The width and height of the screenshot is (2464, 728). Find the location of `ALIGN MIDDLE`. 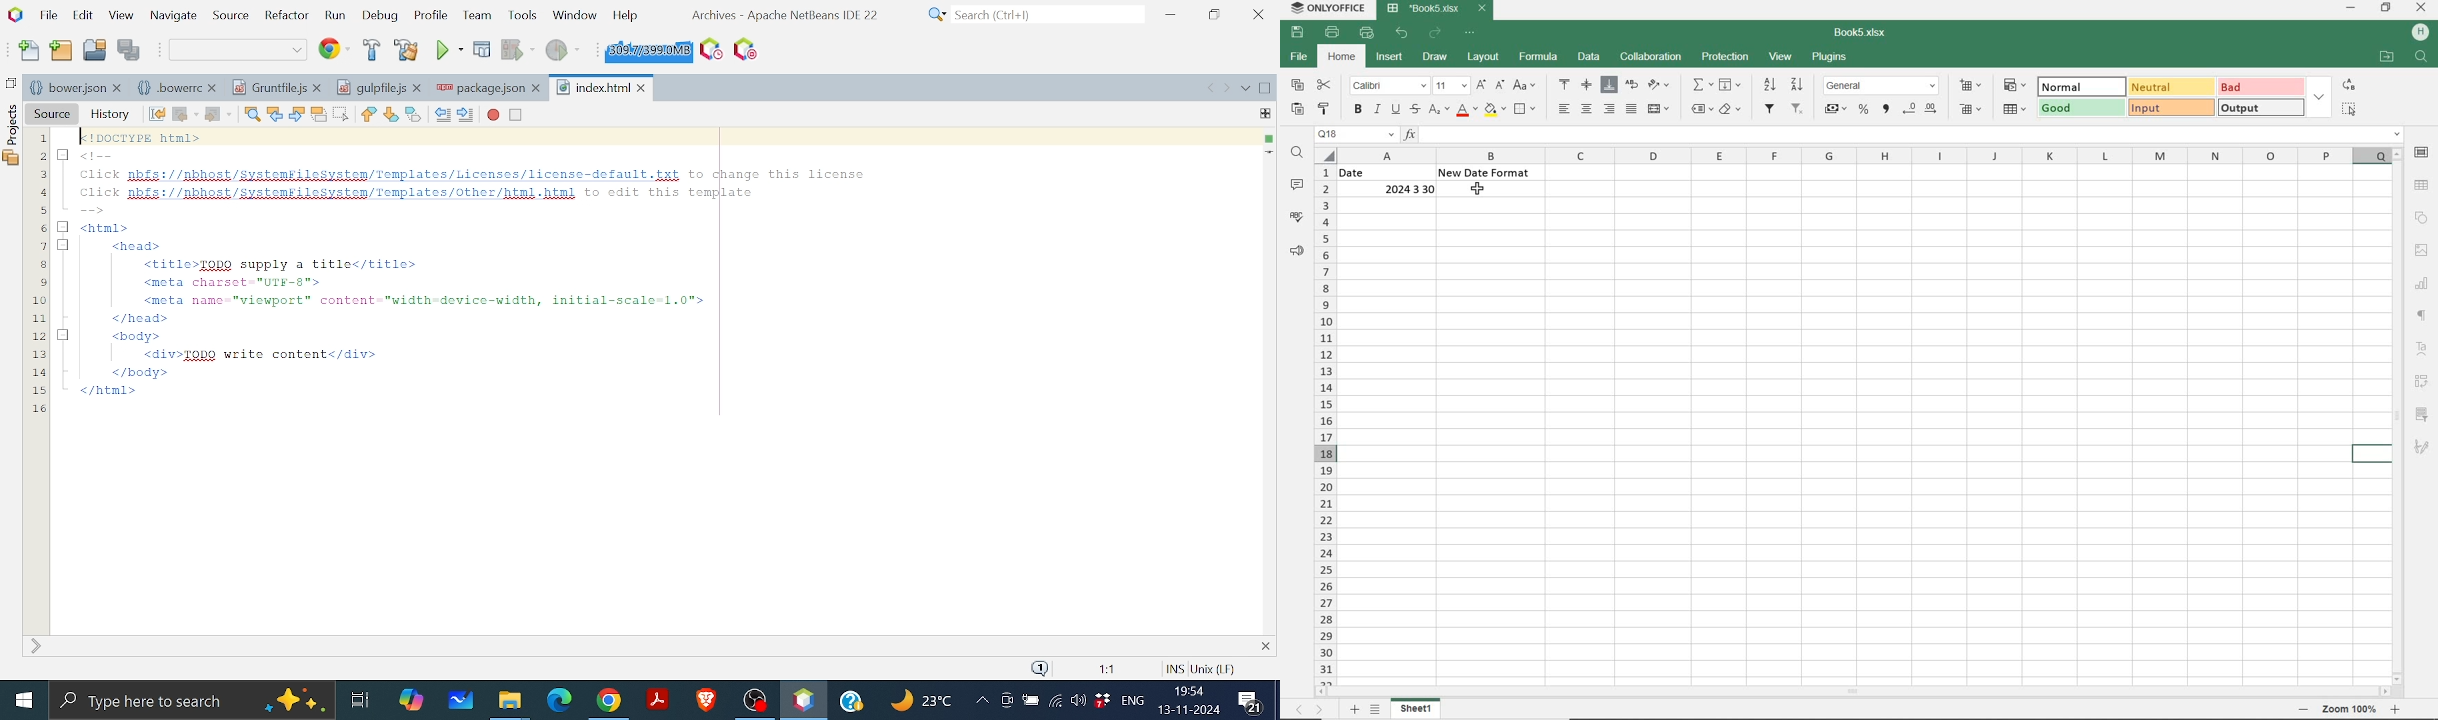

ALIGN MIDDLE is located at coordinates (1587, 86).